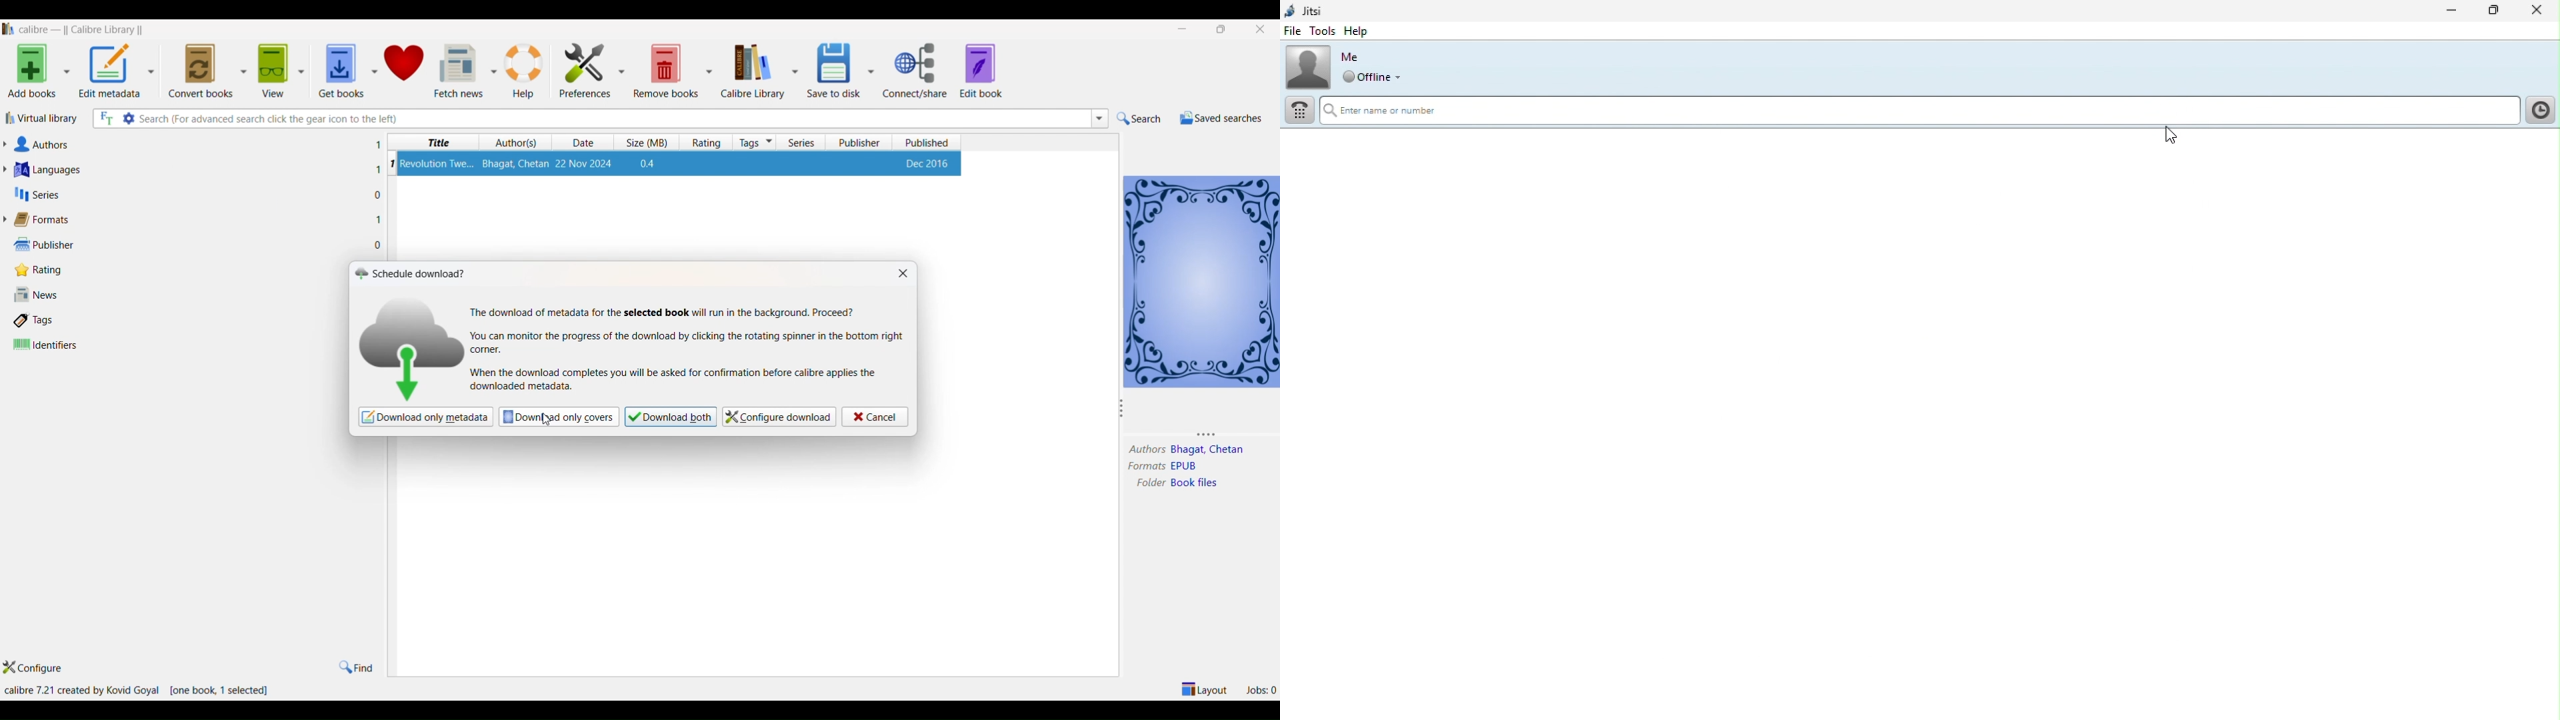 This screenshot has height=728, width=2576. I want to click on tags, so click(755, 142).